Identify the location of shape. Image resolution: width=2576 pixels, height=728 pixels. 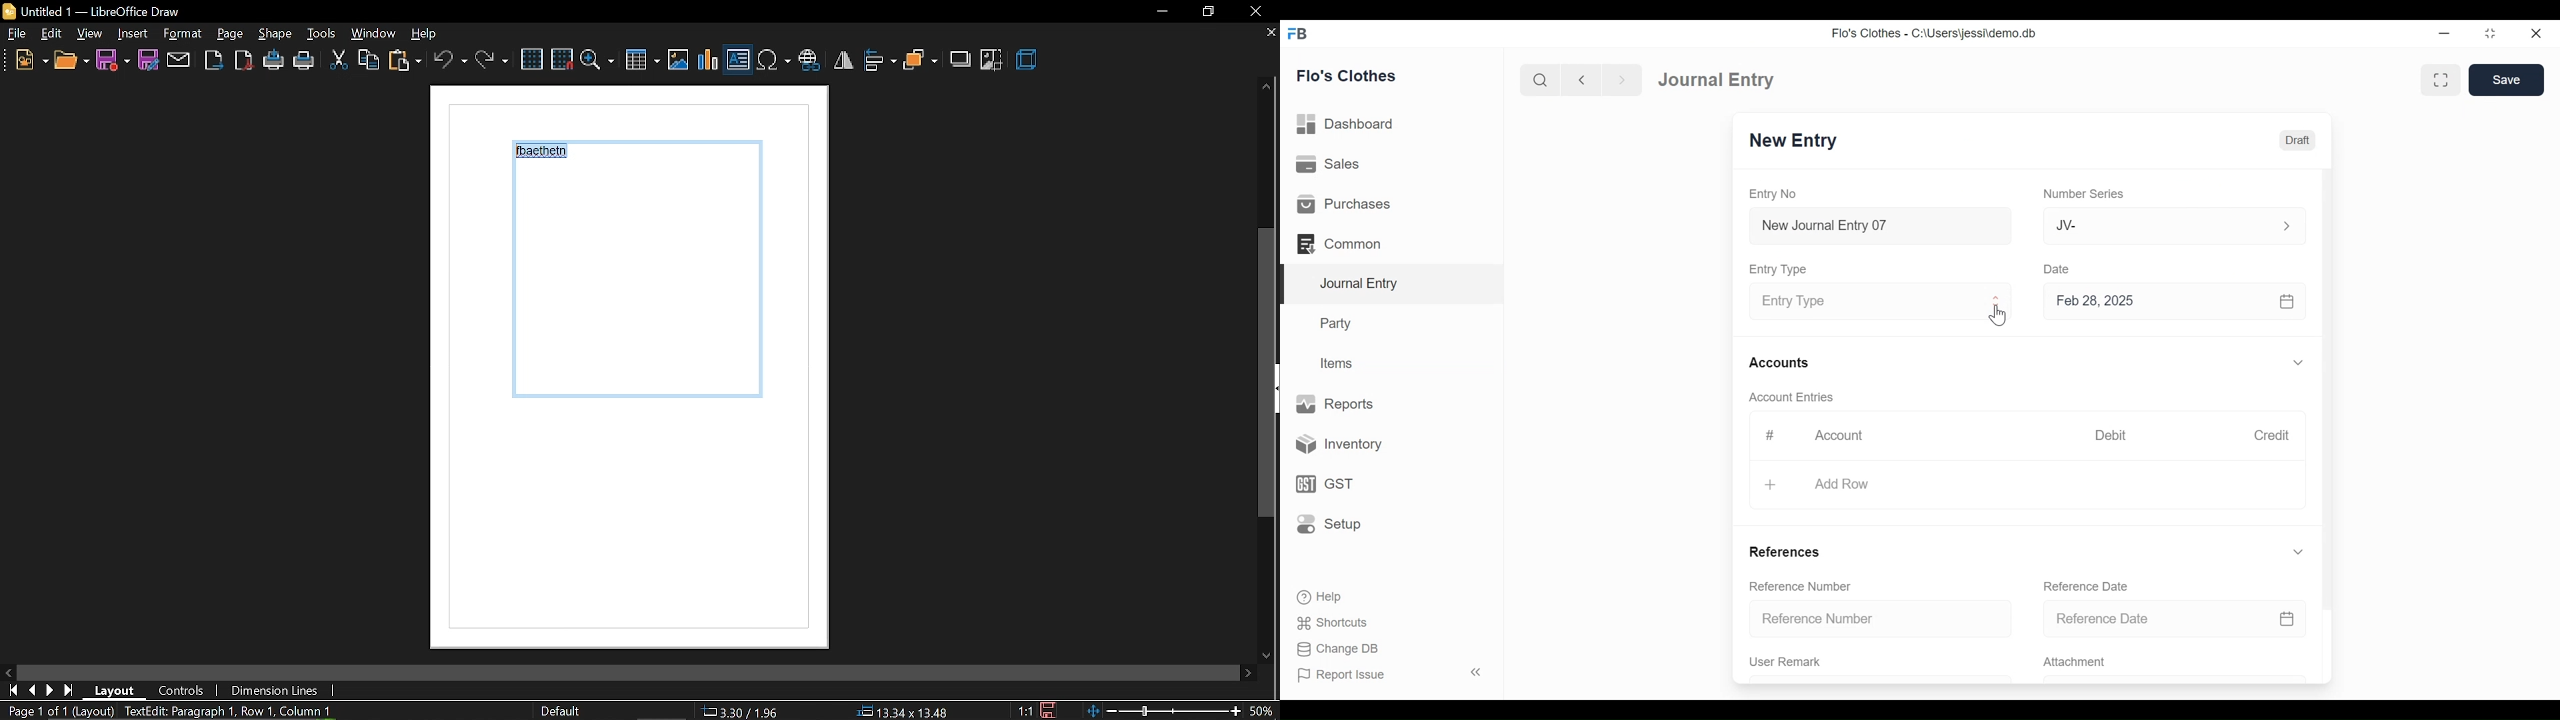
(132, 34).